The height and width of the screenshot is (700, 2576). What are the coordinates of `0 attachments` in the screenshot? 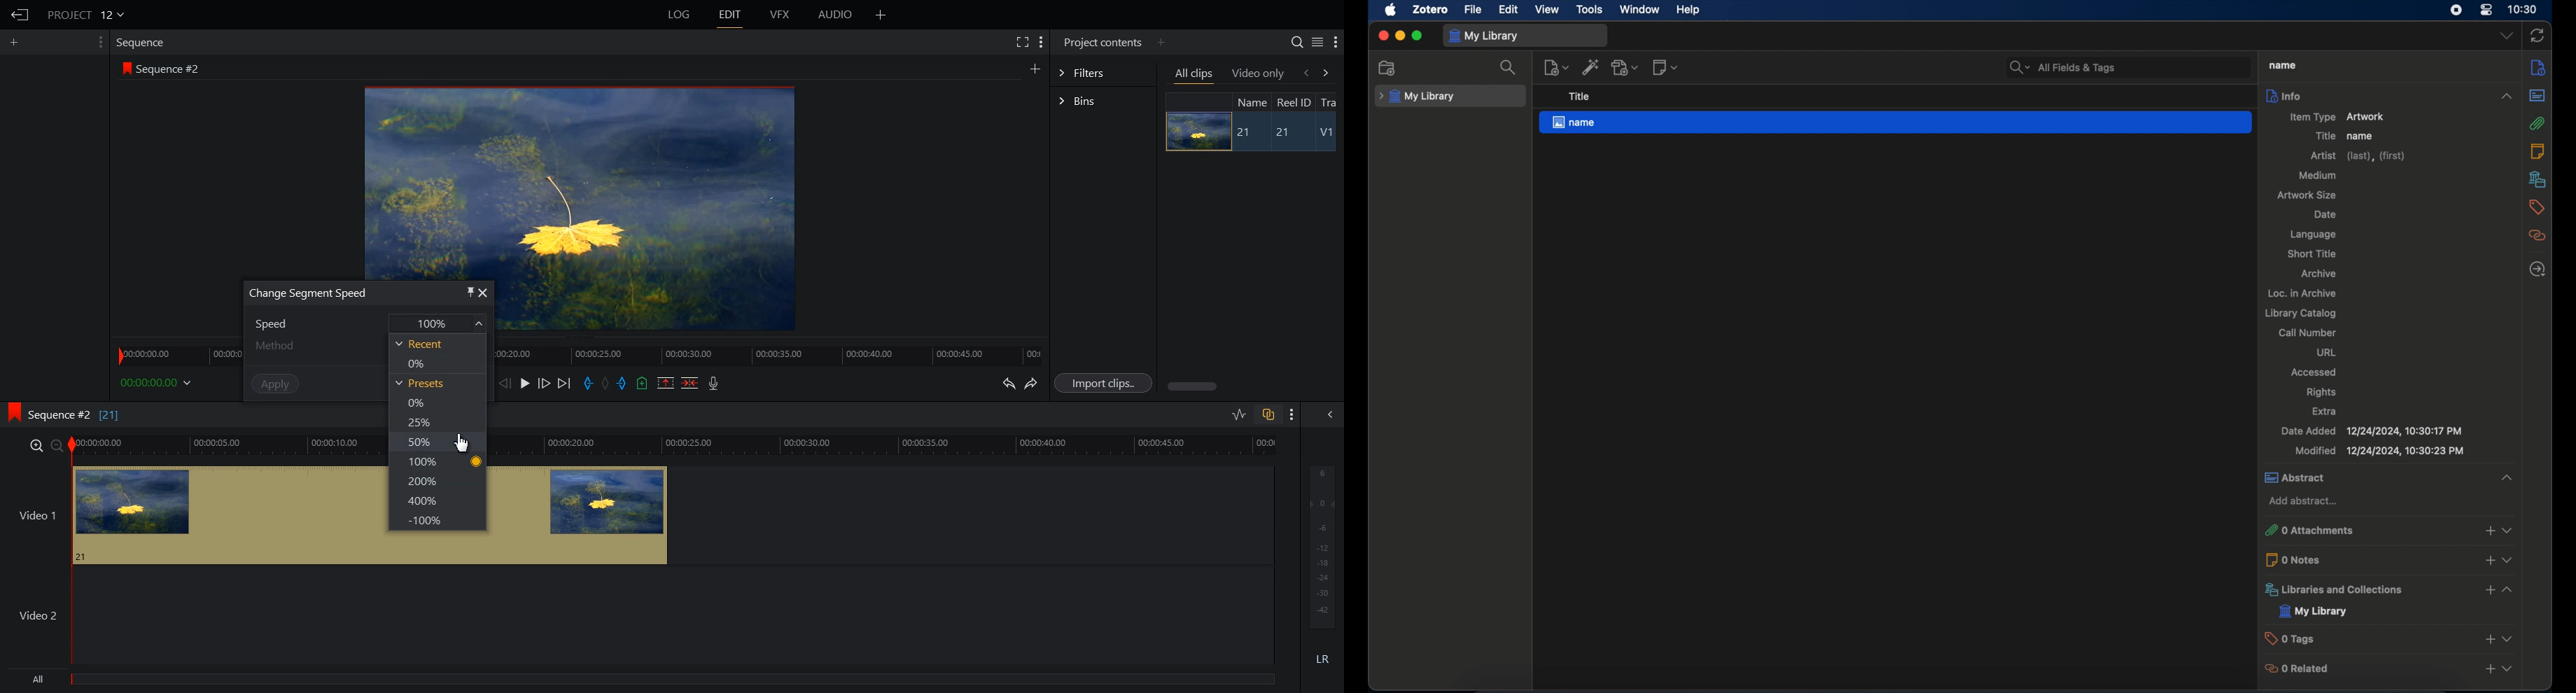 It's located at (2319, 530).